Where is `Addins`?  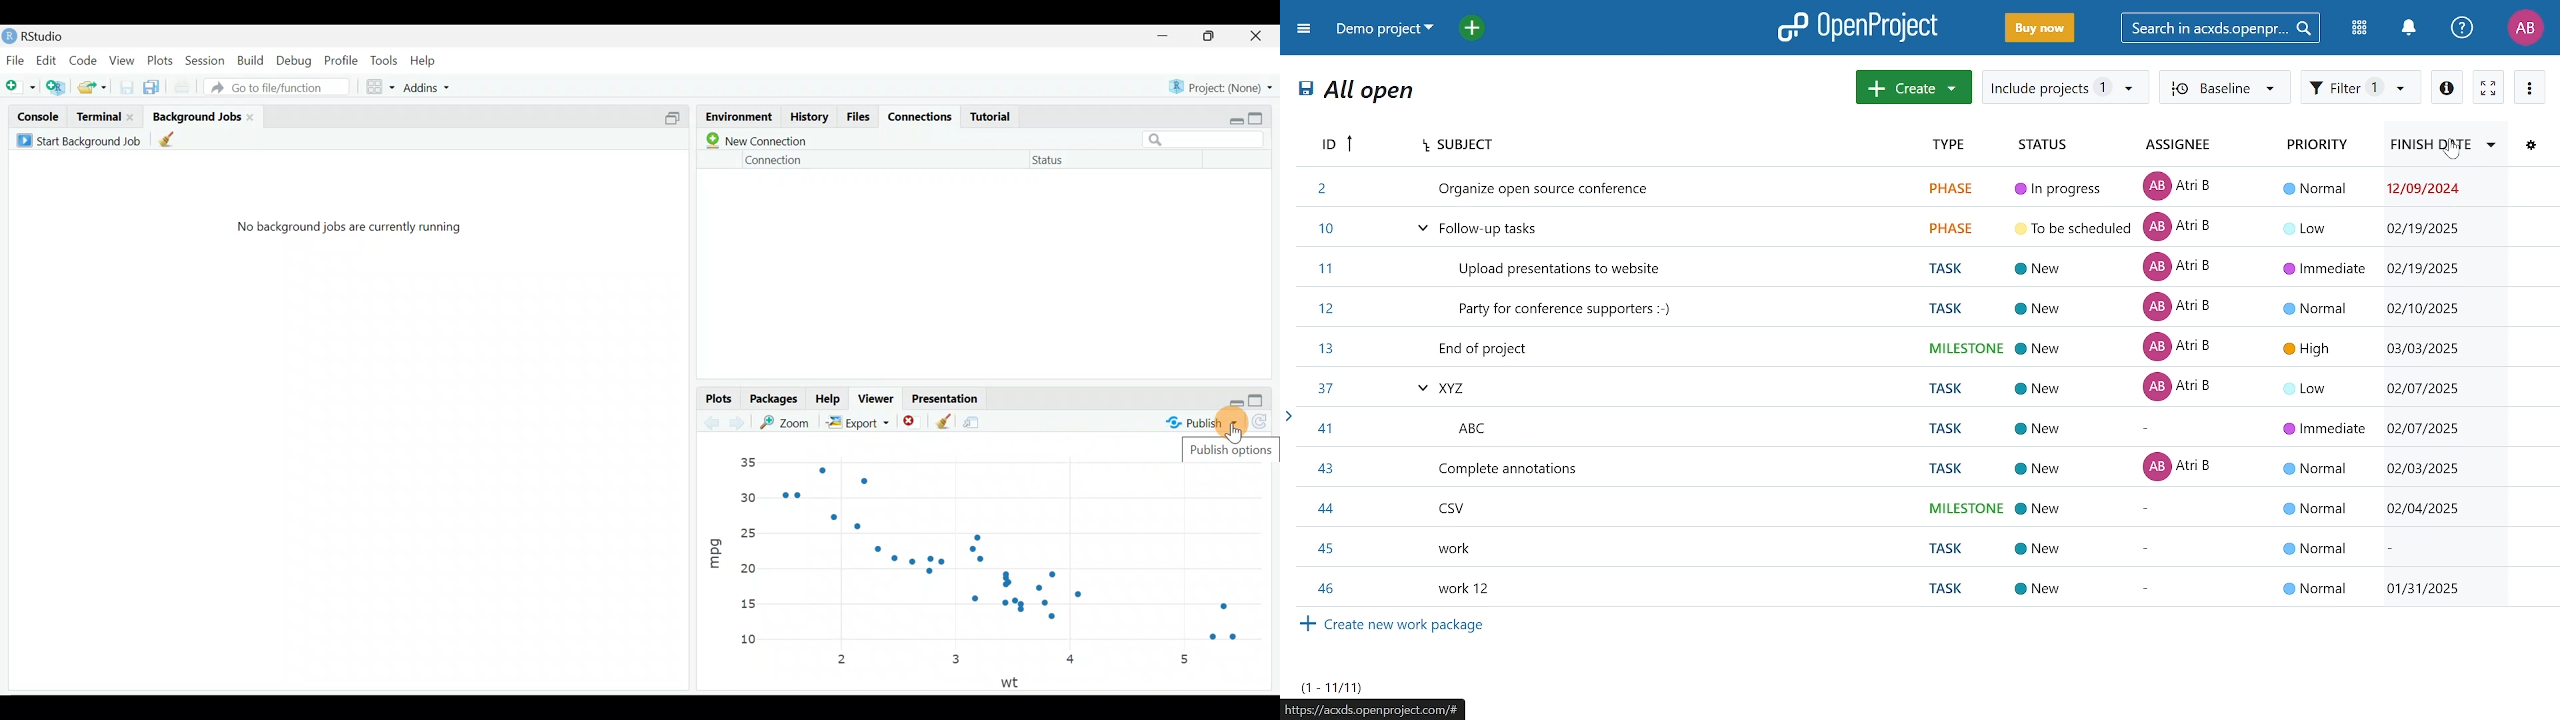
Addins is located at coordinates (429, 85).